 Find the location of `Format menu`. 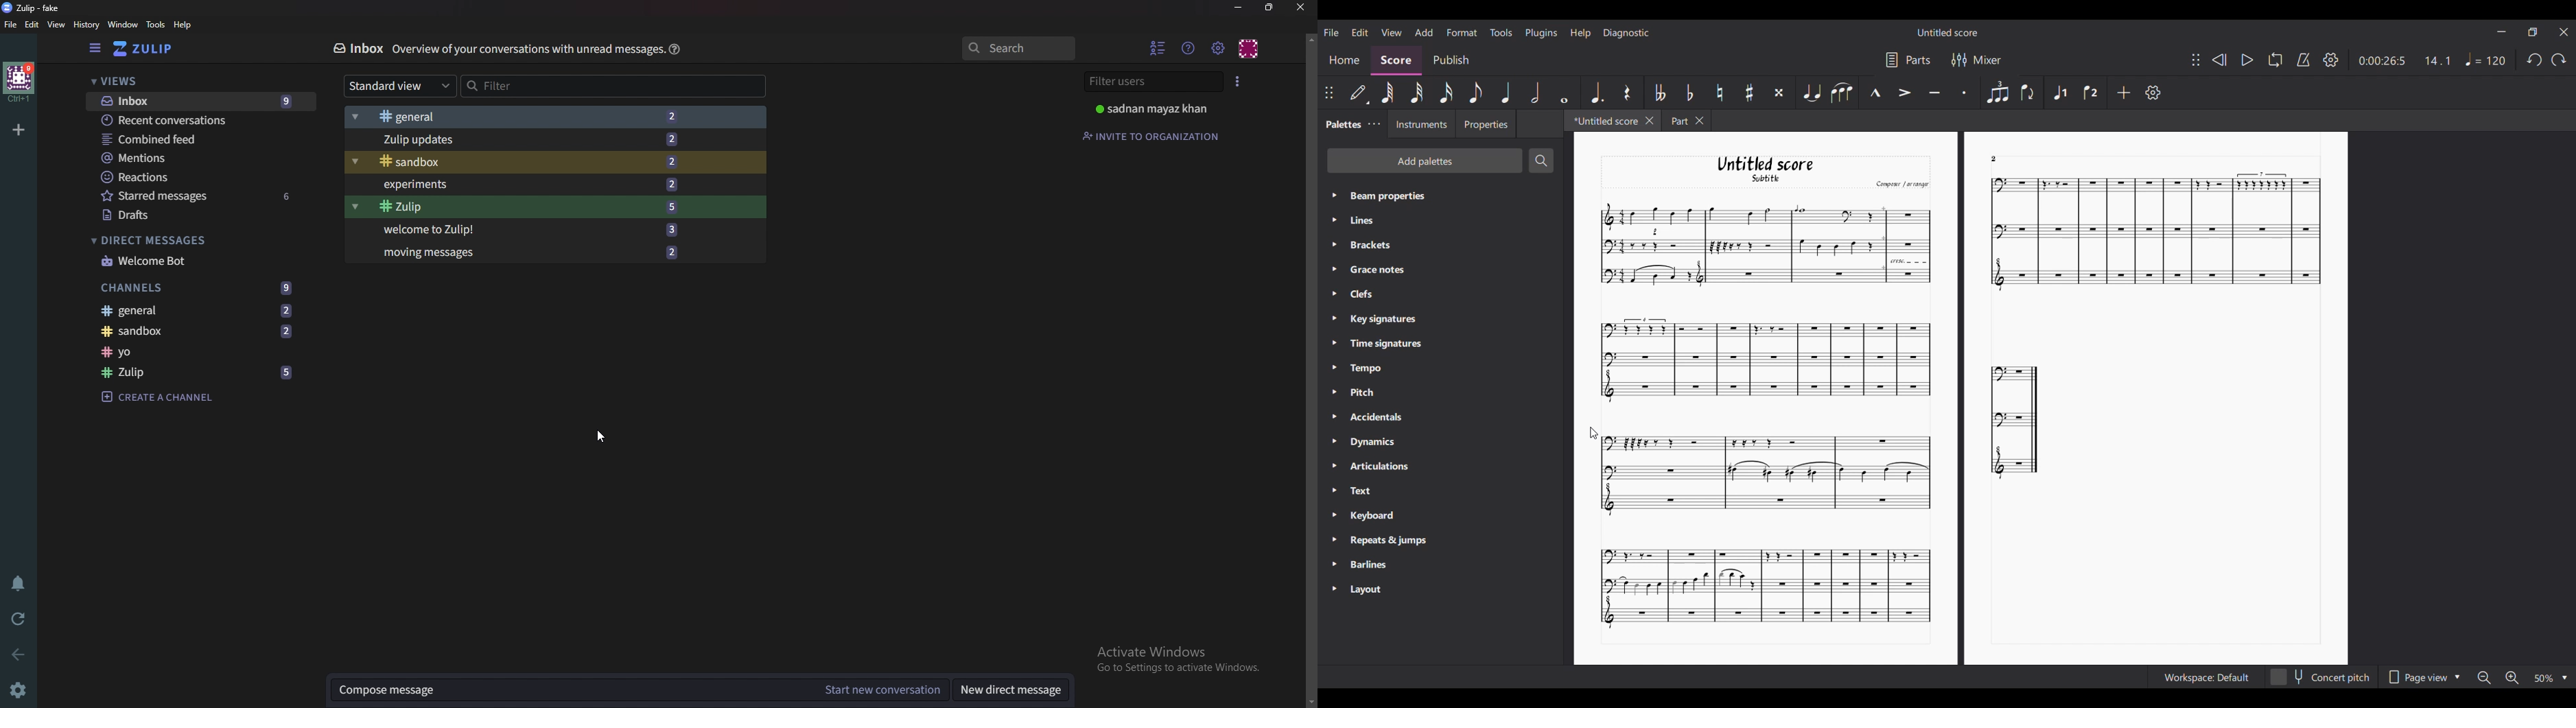

Format menu is located at coordinates (1462, 33).